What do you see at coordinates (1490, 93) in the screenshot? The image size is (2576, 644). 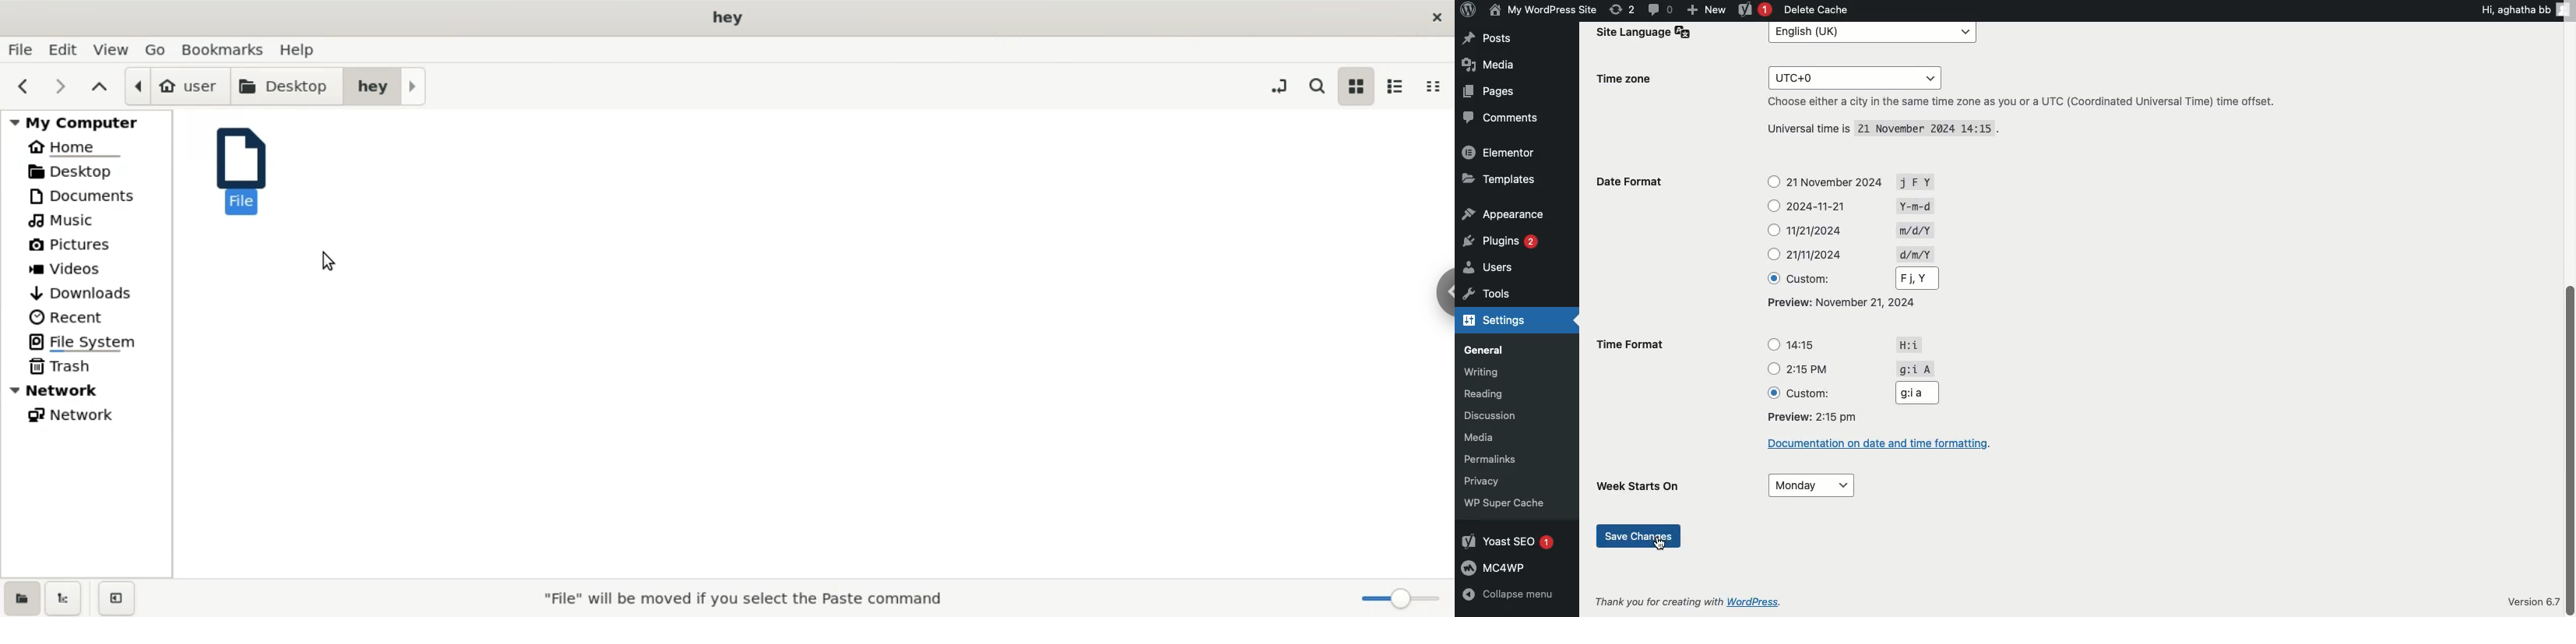 I see `Pages` at bounding box center [1490, 93].